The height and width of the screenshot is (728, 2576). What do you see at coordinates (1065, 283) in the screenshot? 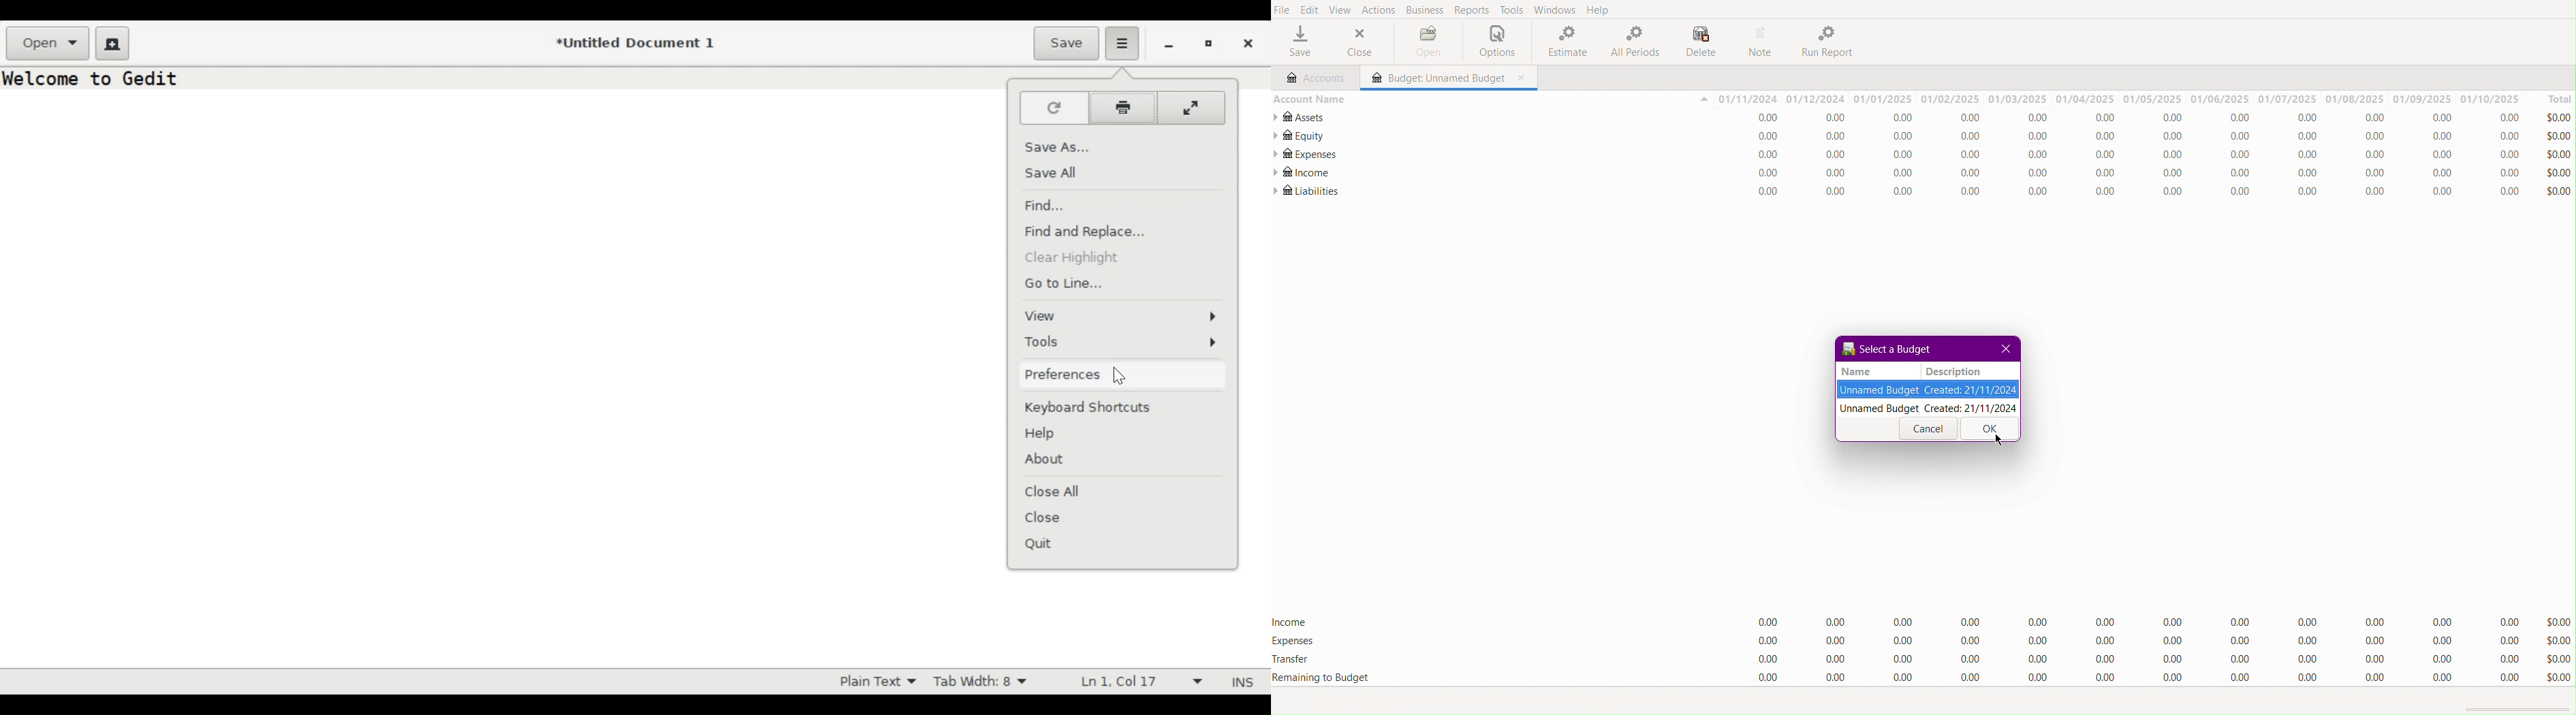
I see `Go to Line` at bounding box center [1065, 283].